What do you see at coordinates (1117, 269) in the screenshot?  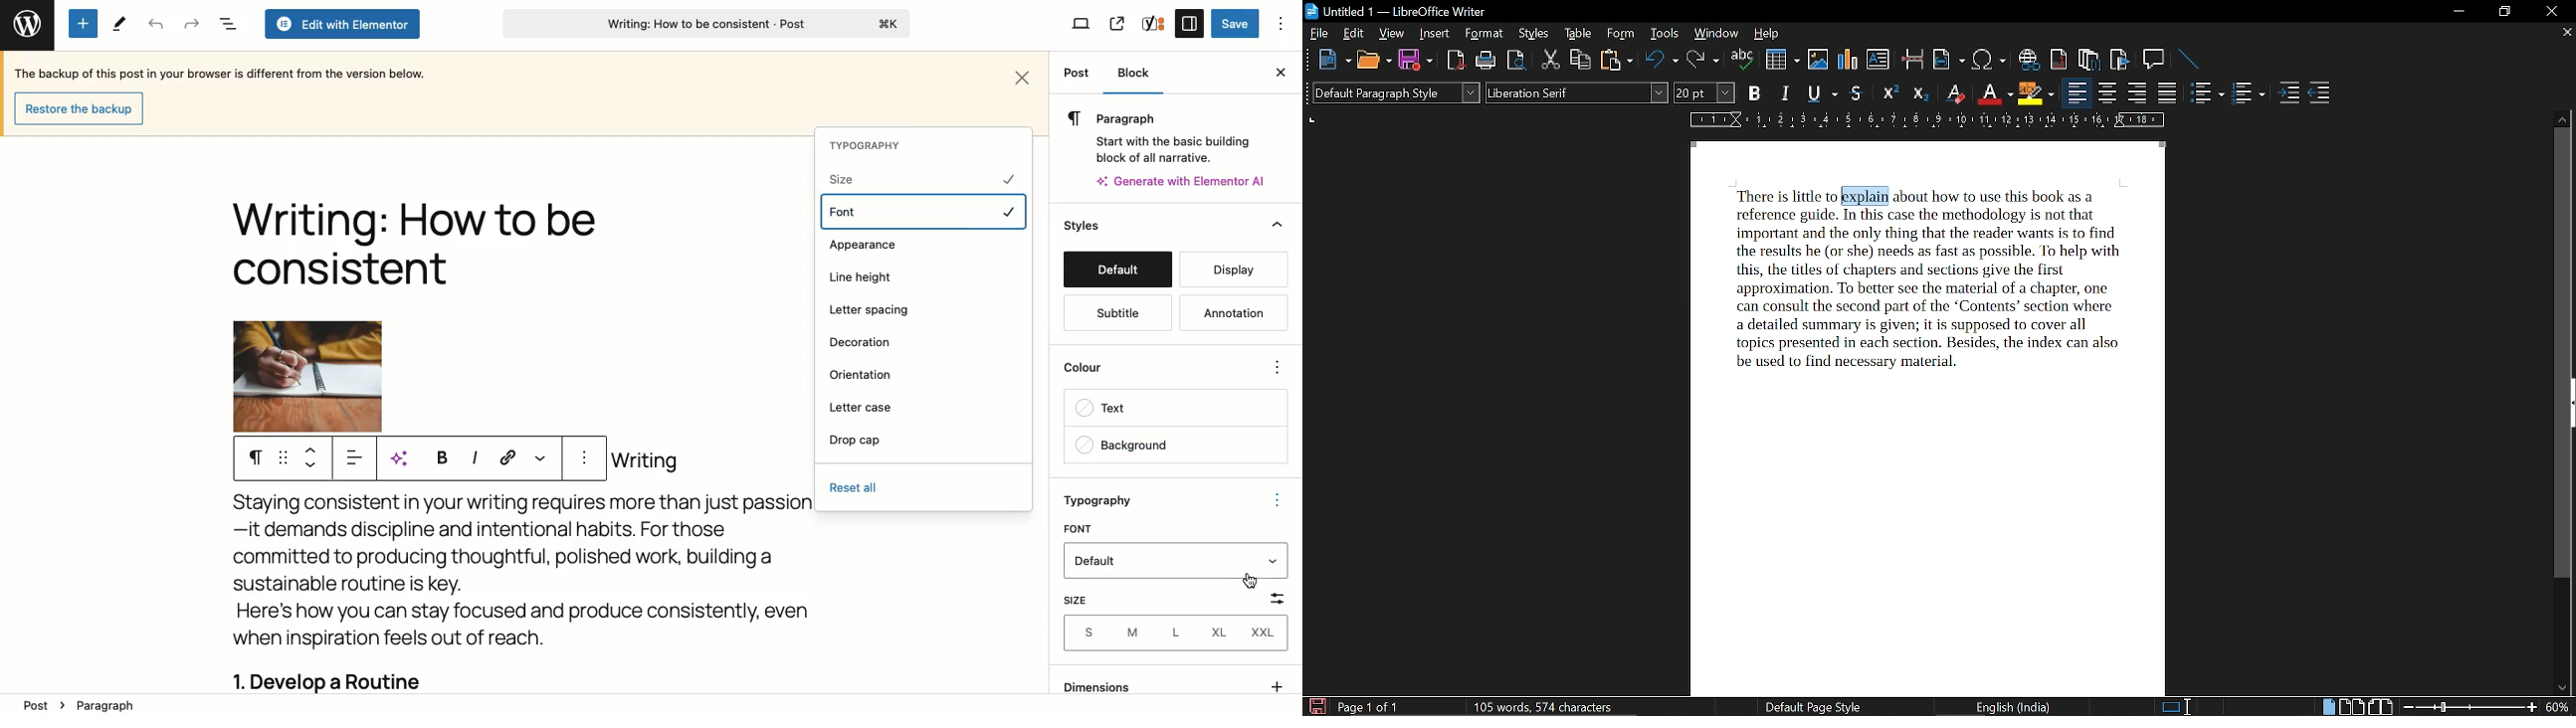 I see `Default` at bounding box center [1117, 269].